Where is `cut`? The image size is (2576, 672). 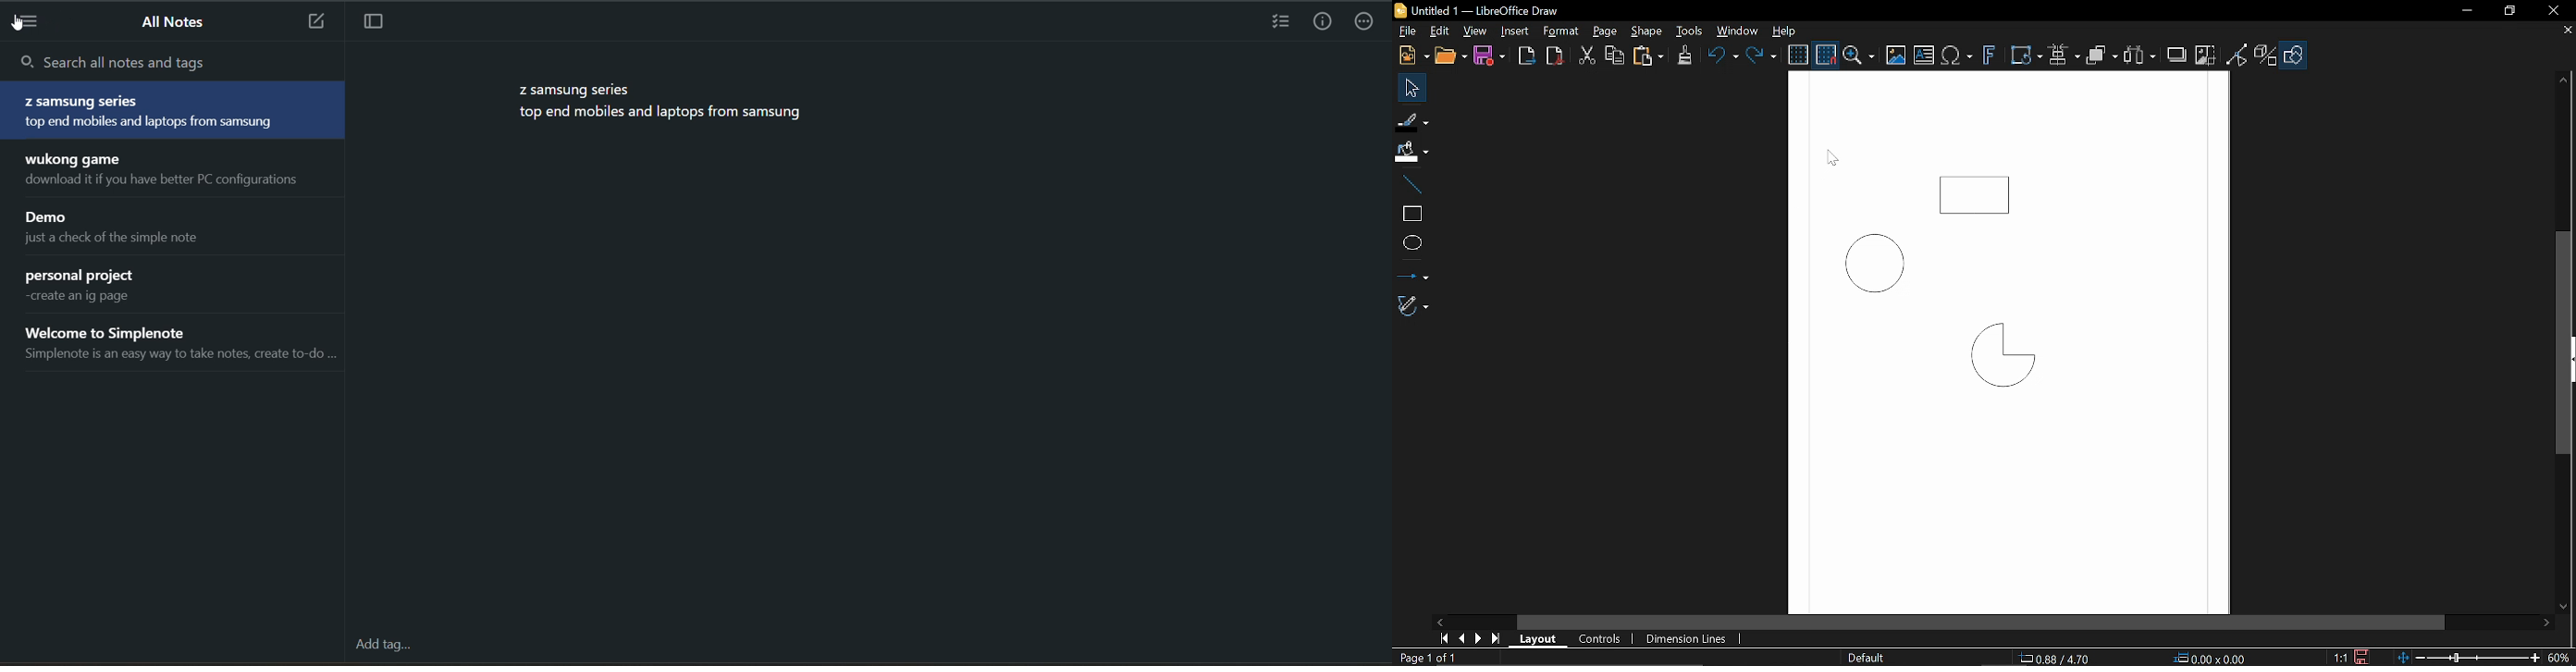 cut is located at coordinates (1586, 55).